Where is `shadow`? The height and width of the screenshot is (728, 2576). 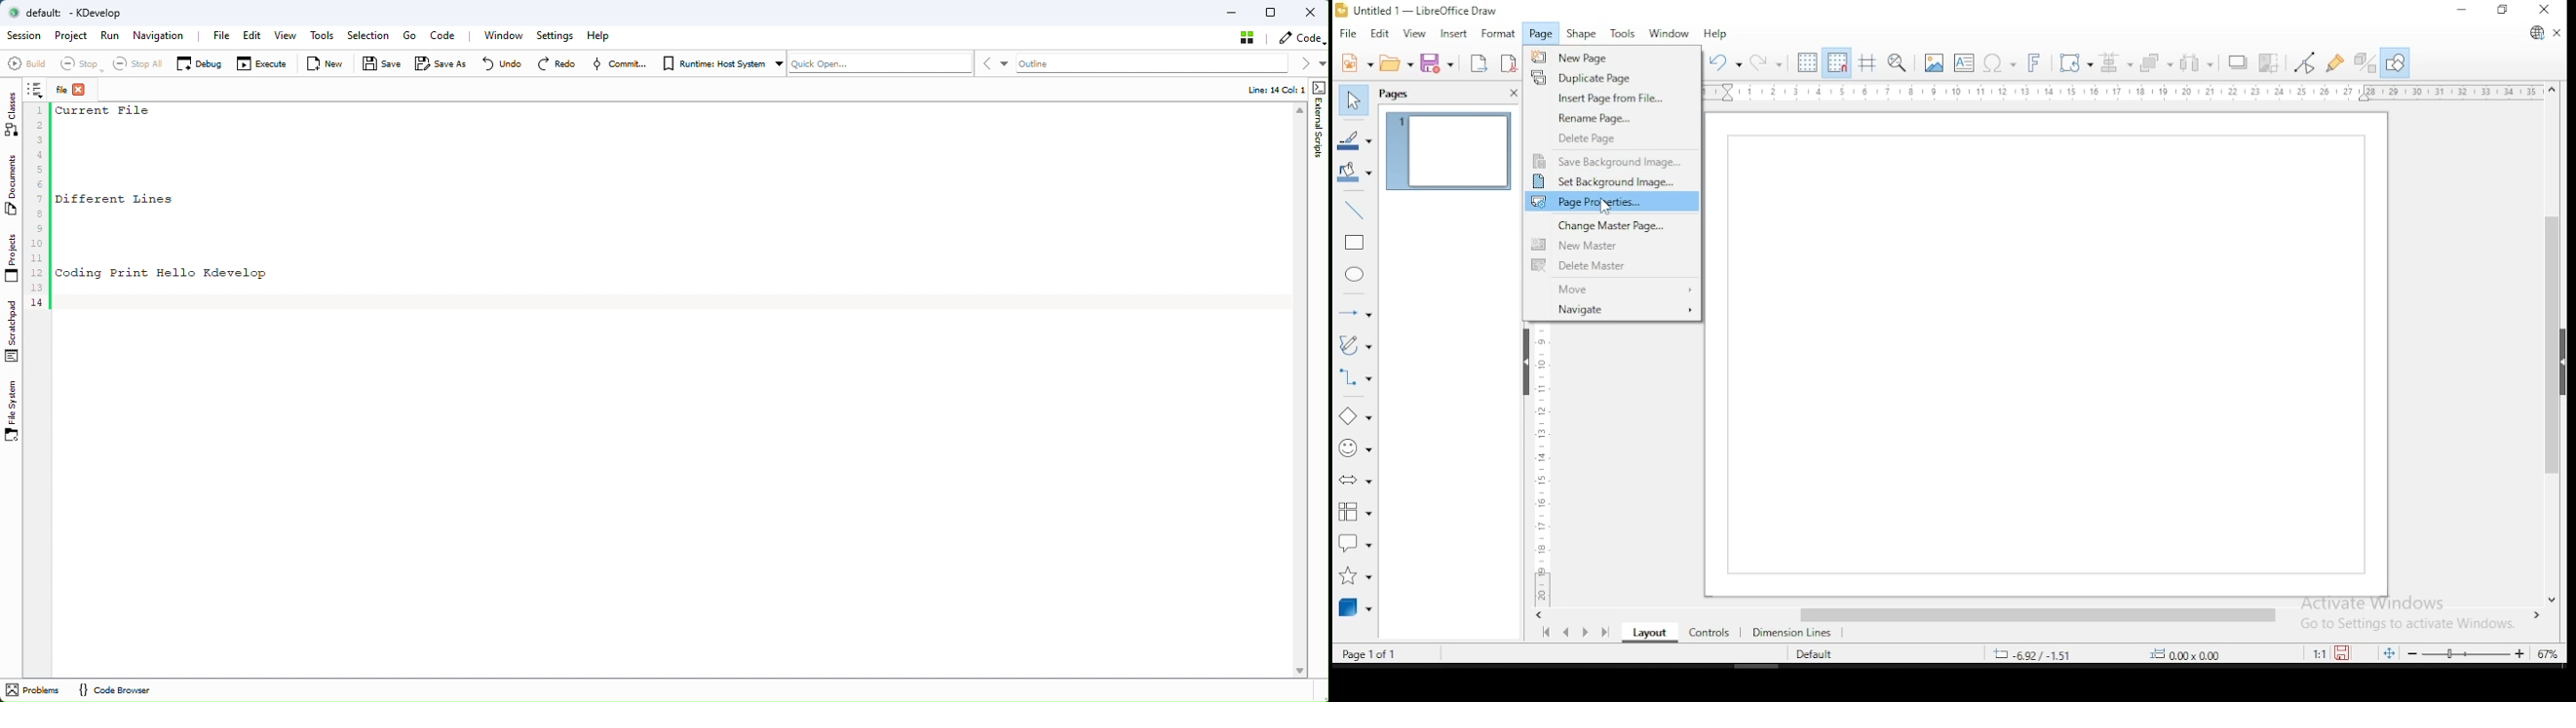
shadow is located at coordinates (2238, 63).